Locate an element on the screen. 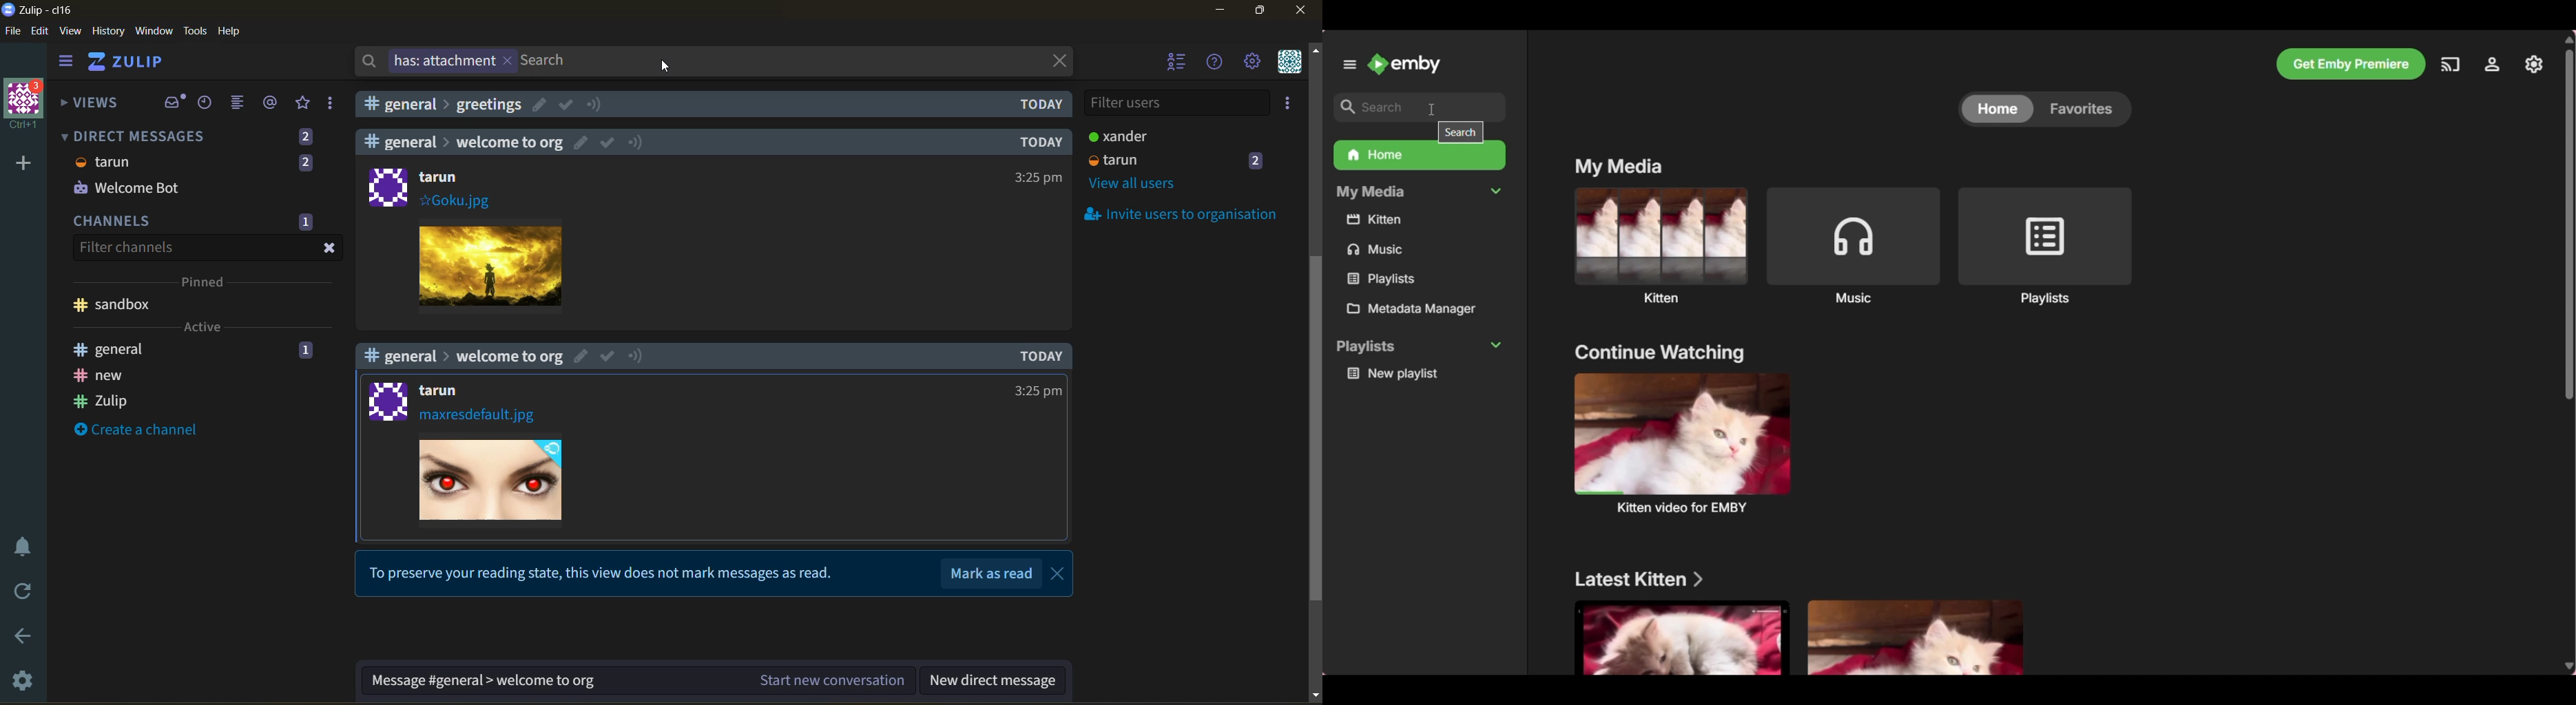 This screenshot has width=2576, height=728. # general > welcome to org is located at coordinates (463, 355).